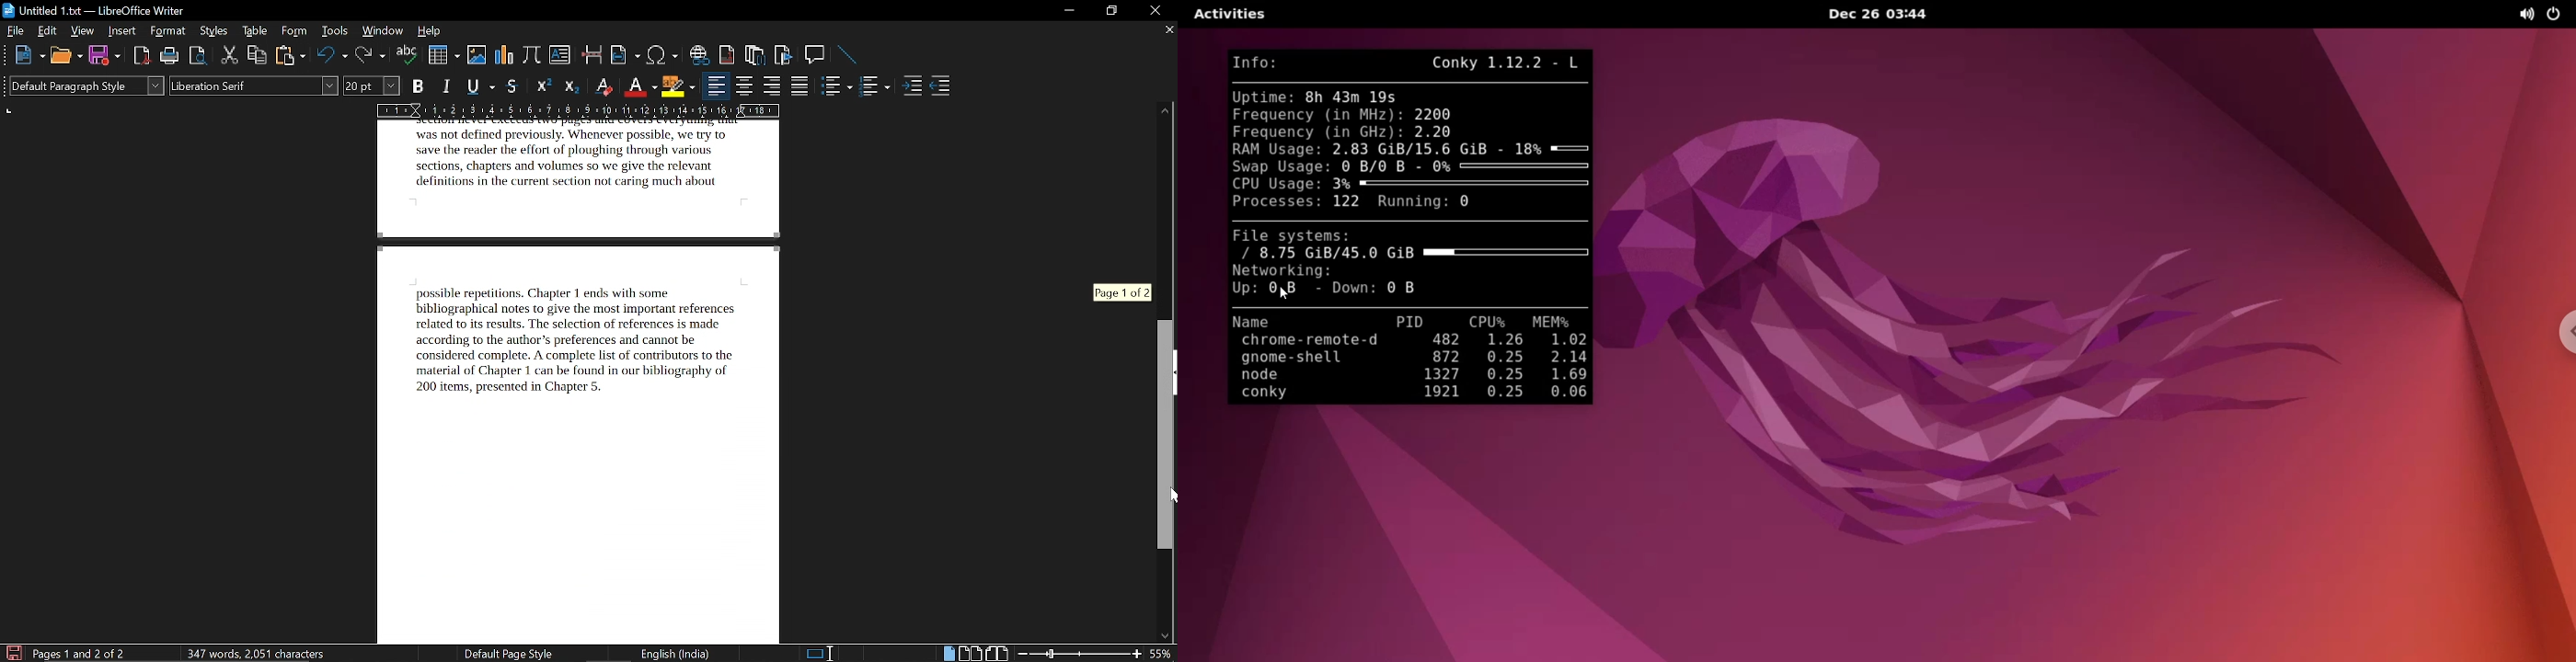 The width and height of the screenshot is (2576, 672). What do you see at coordinates (332, 56) in the screenshot?
I see `undo` at bounding box center [332, 56].